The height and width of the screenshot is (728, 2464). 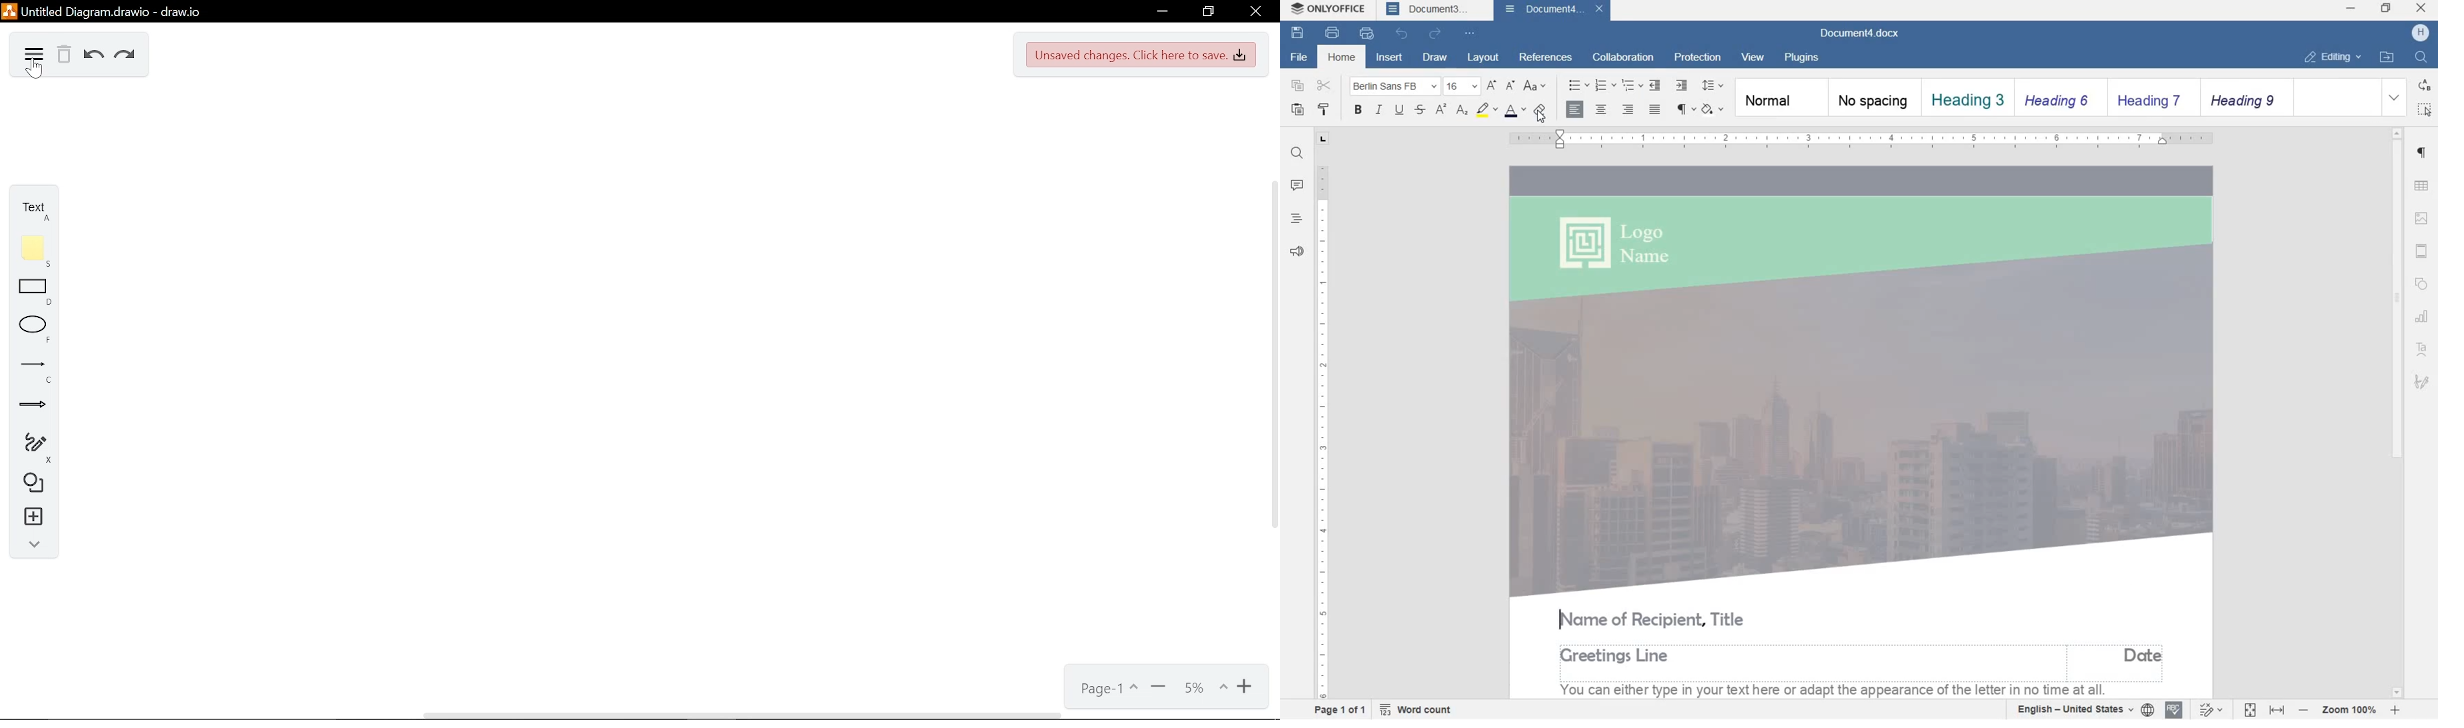 What do you see at coordinates (1358, 110) in the screenshot?
I see `bold` at bounding box center [1358, 110].